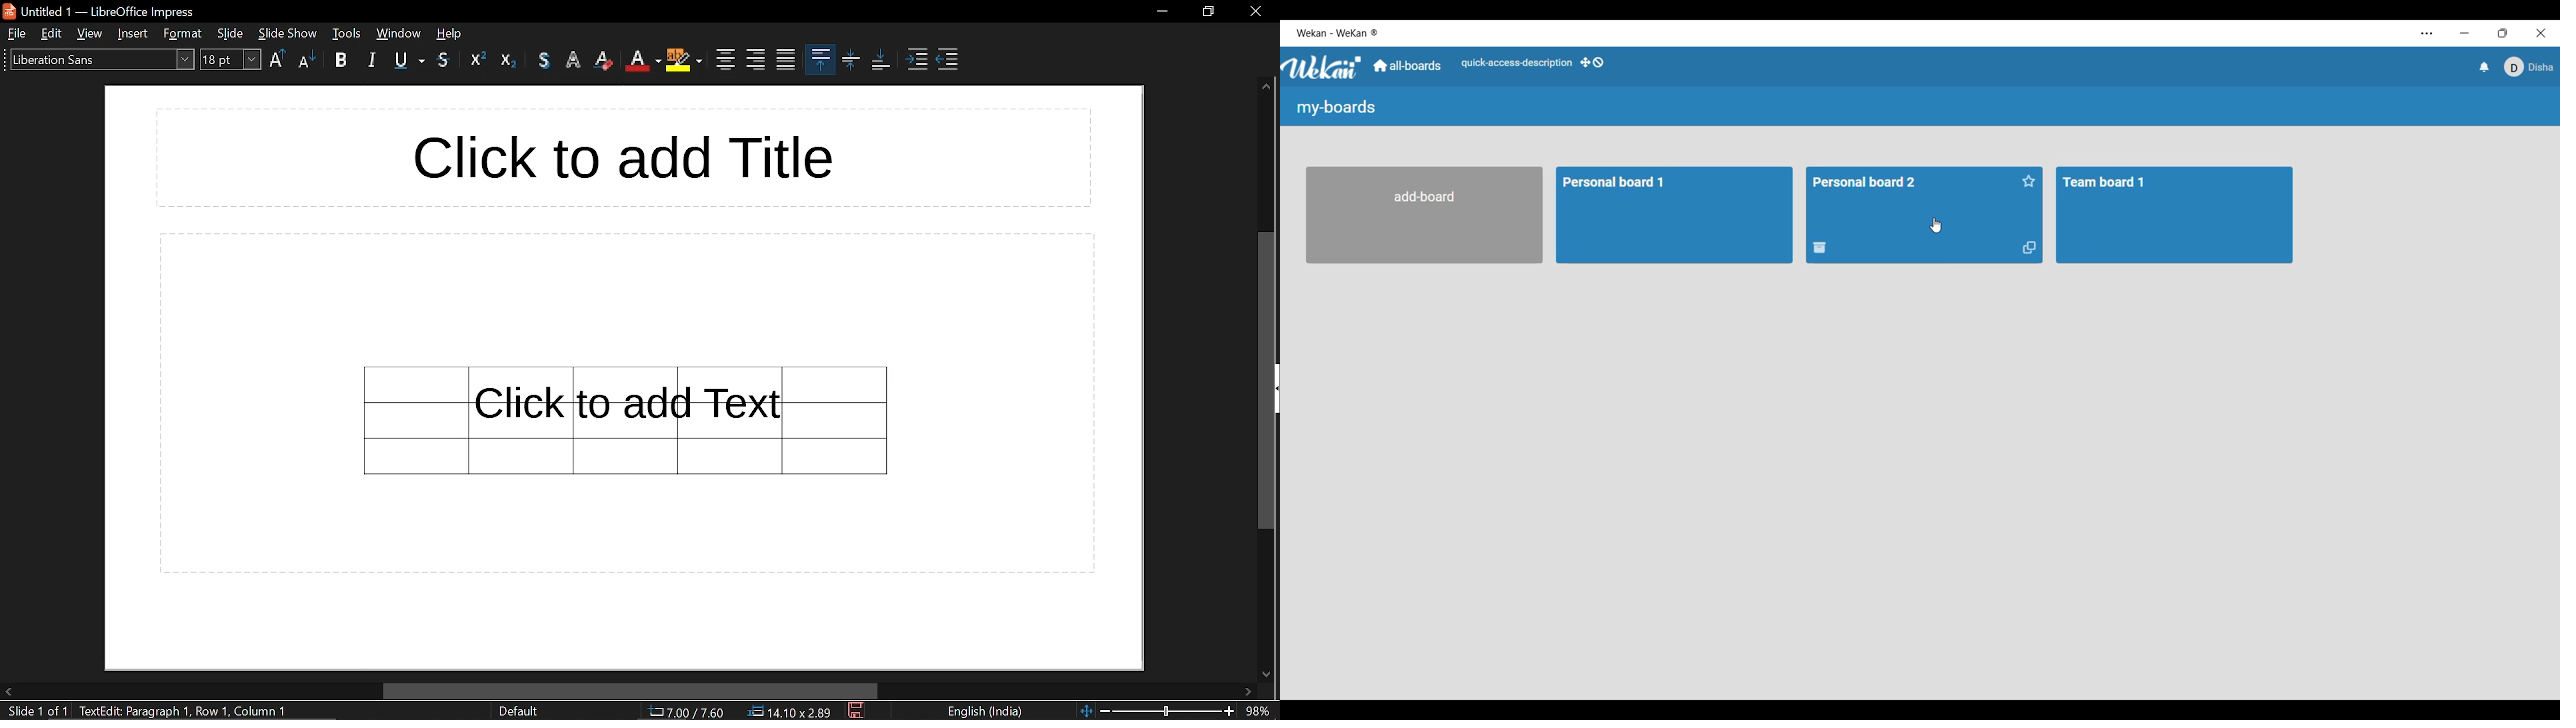 Image resolution: width=2576 pixels, height=728 pixels. Describe the element at coordinates (371, 61) in the screenshot. I see `italic` at that location.